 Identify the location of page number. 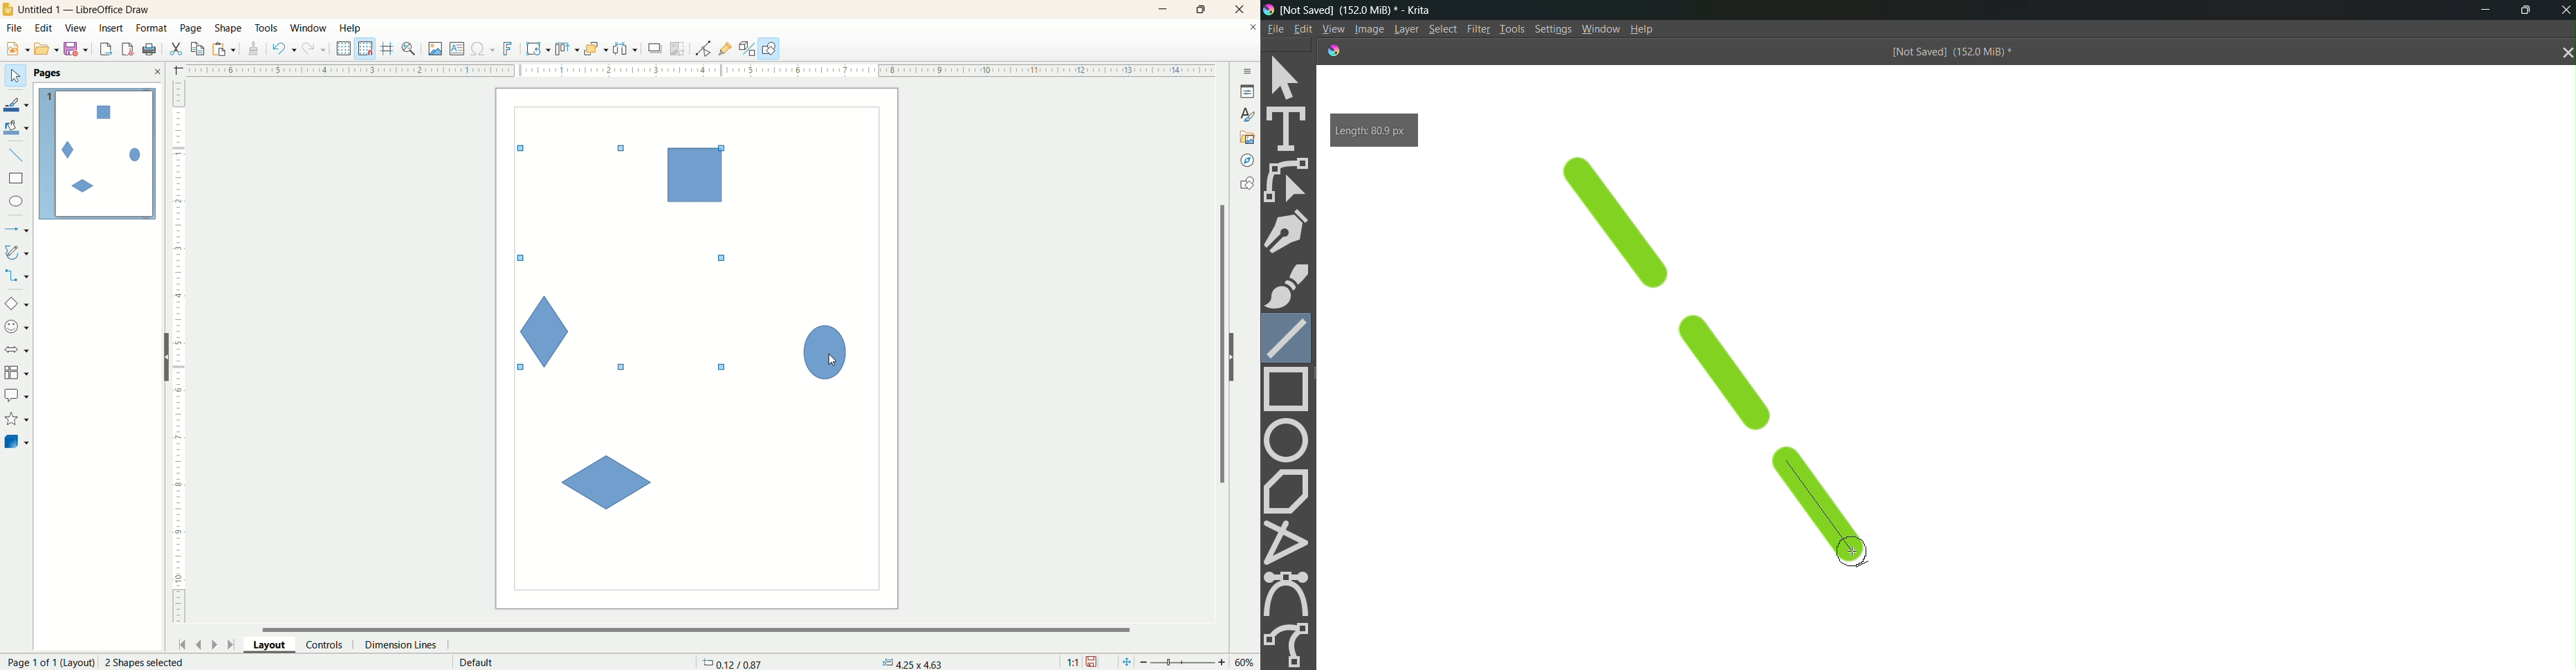
(47, 662).